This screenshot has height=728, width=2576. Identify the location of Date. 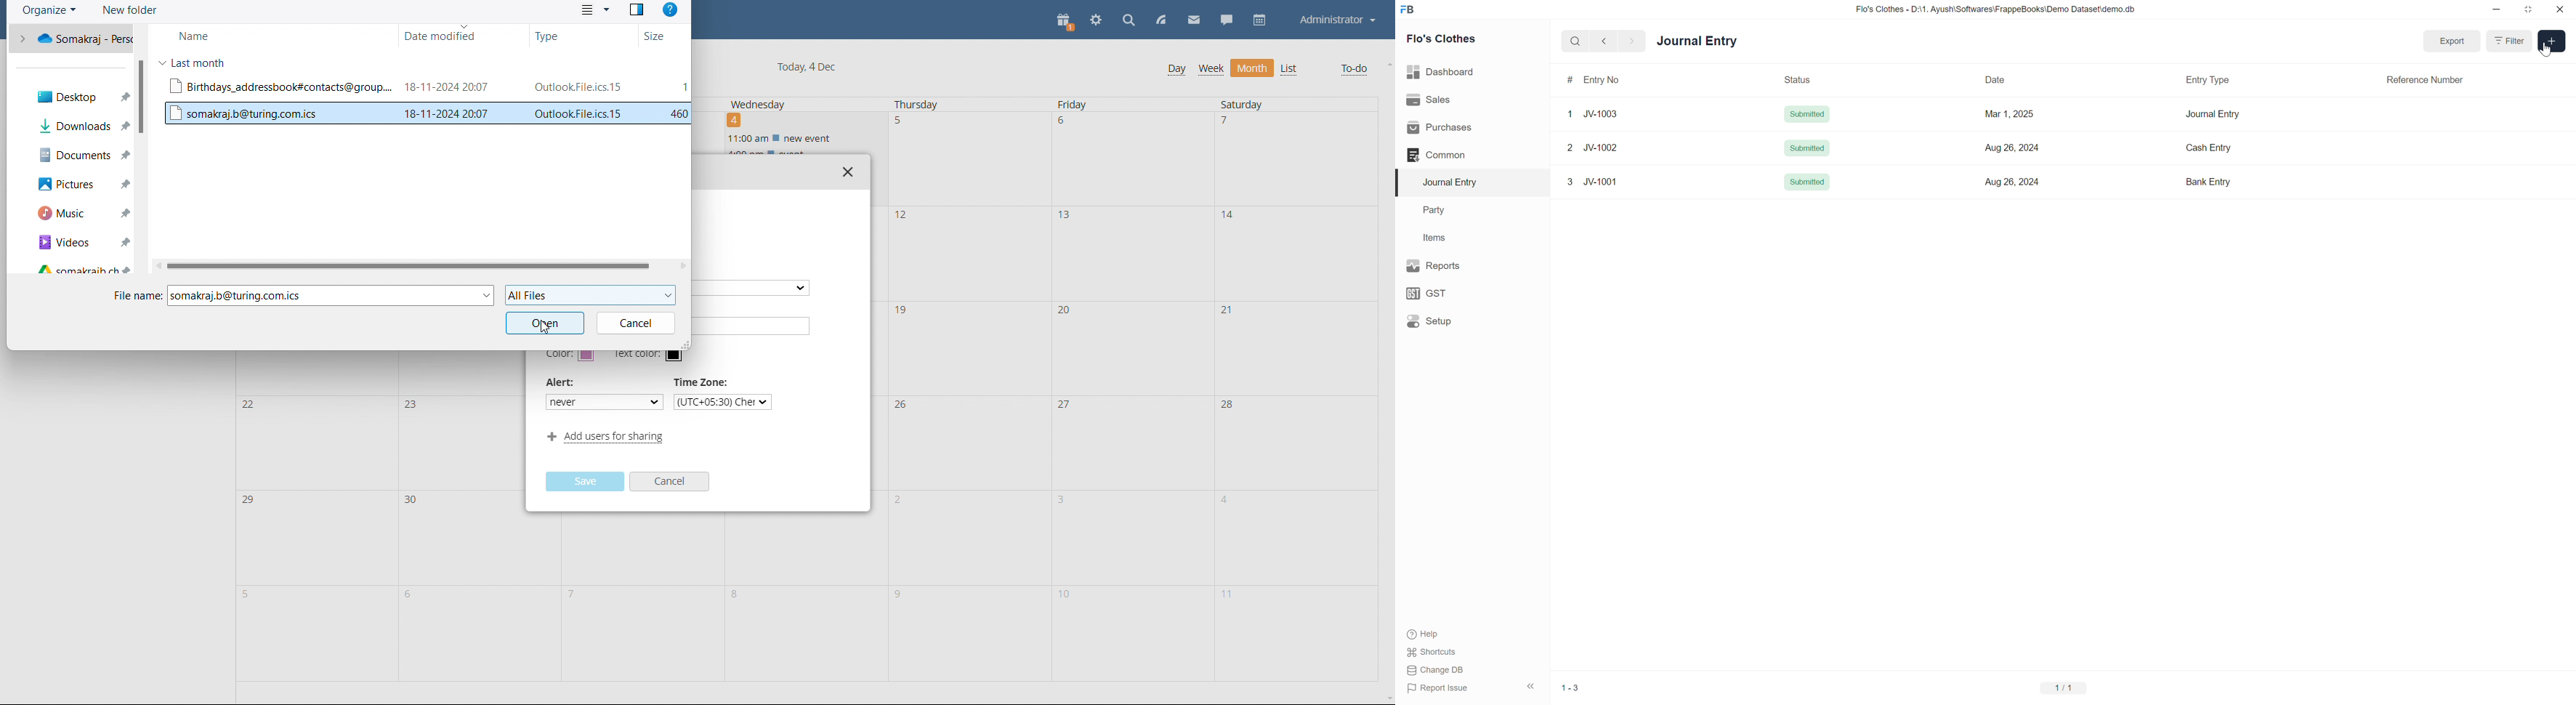
(1993, 80).